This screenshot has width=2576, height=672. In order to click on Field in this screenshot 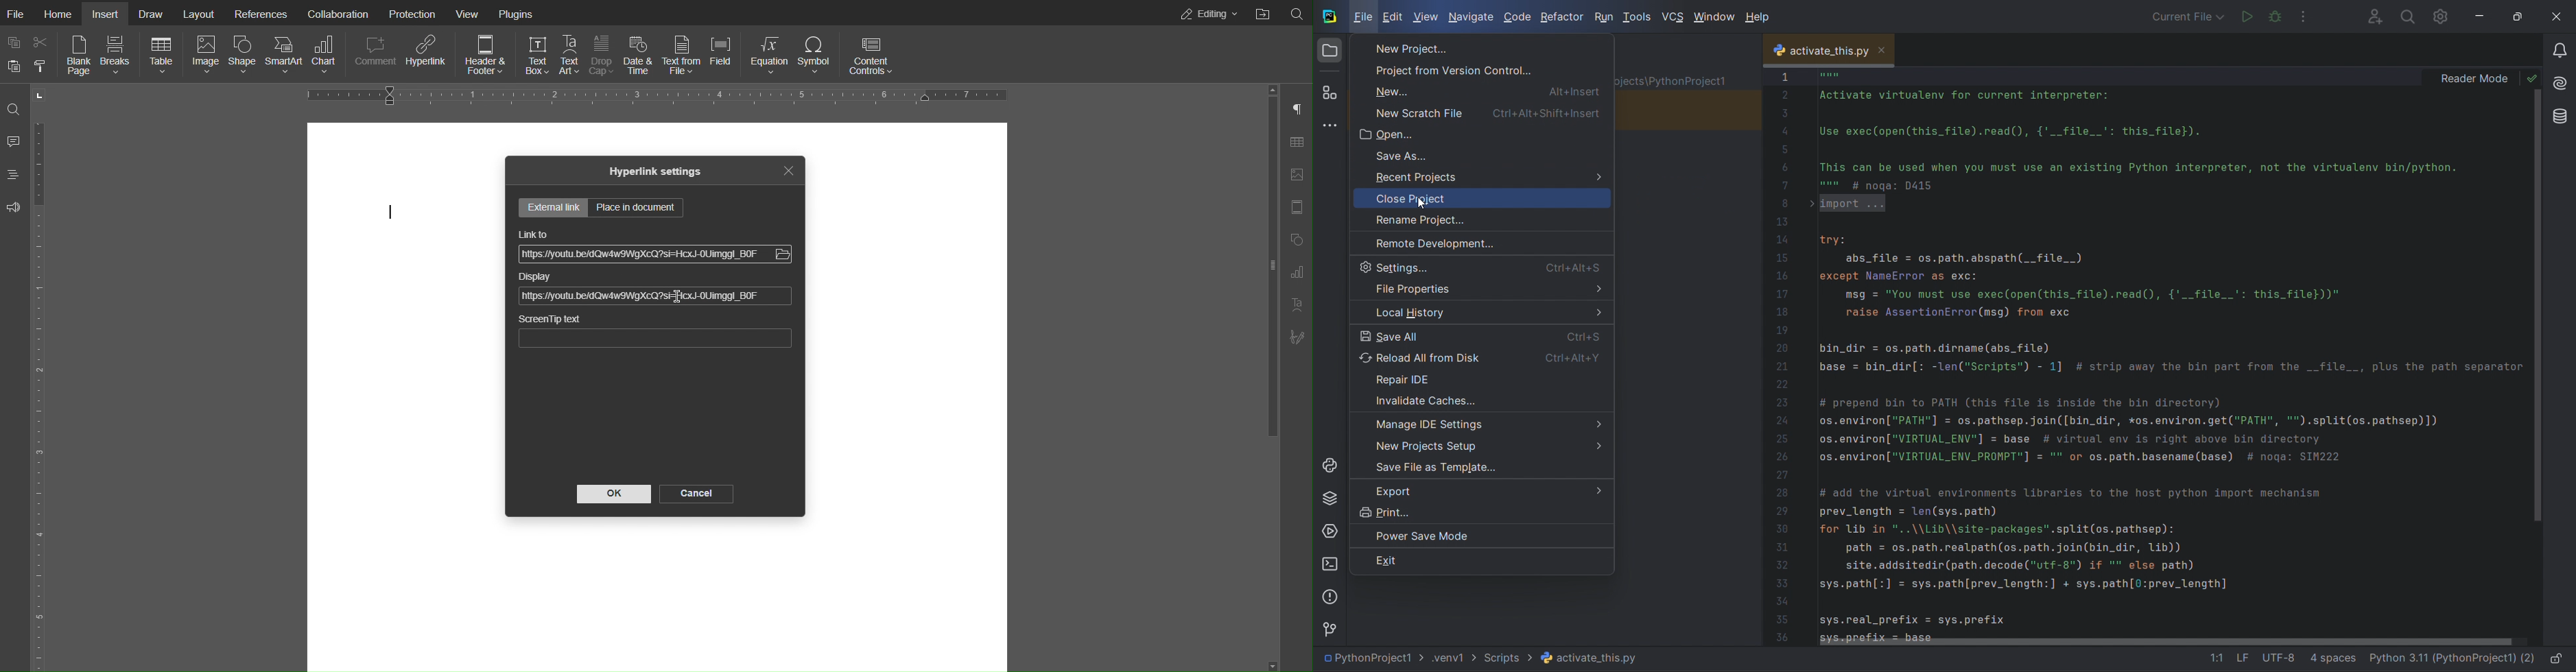, I will do `click(724, 56)`.